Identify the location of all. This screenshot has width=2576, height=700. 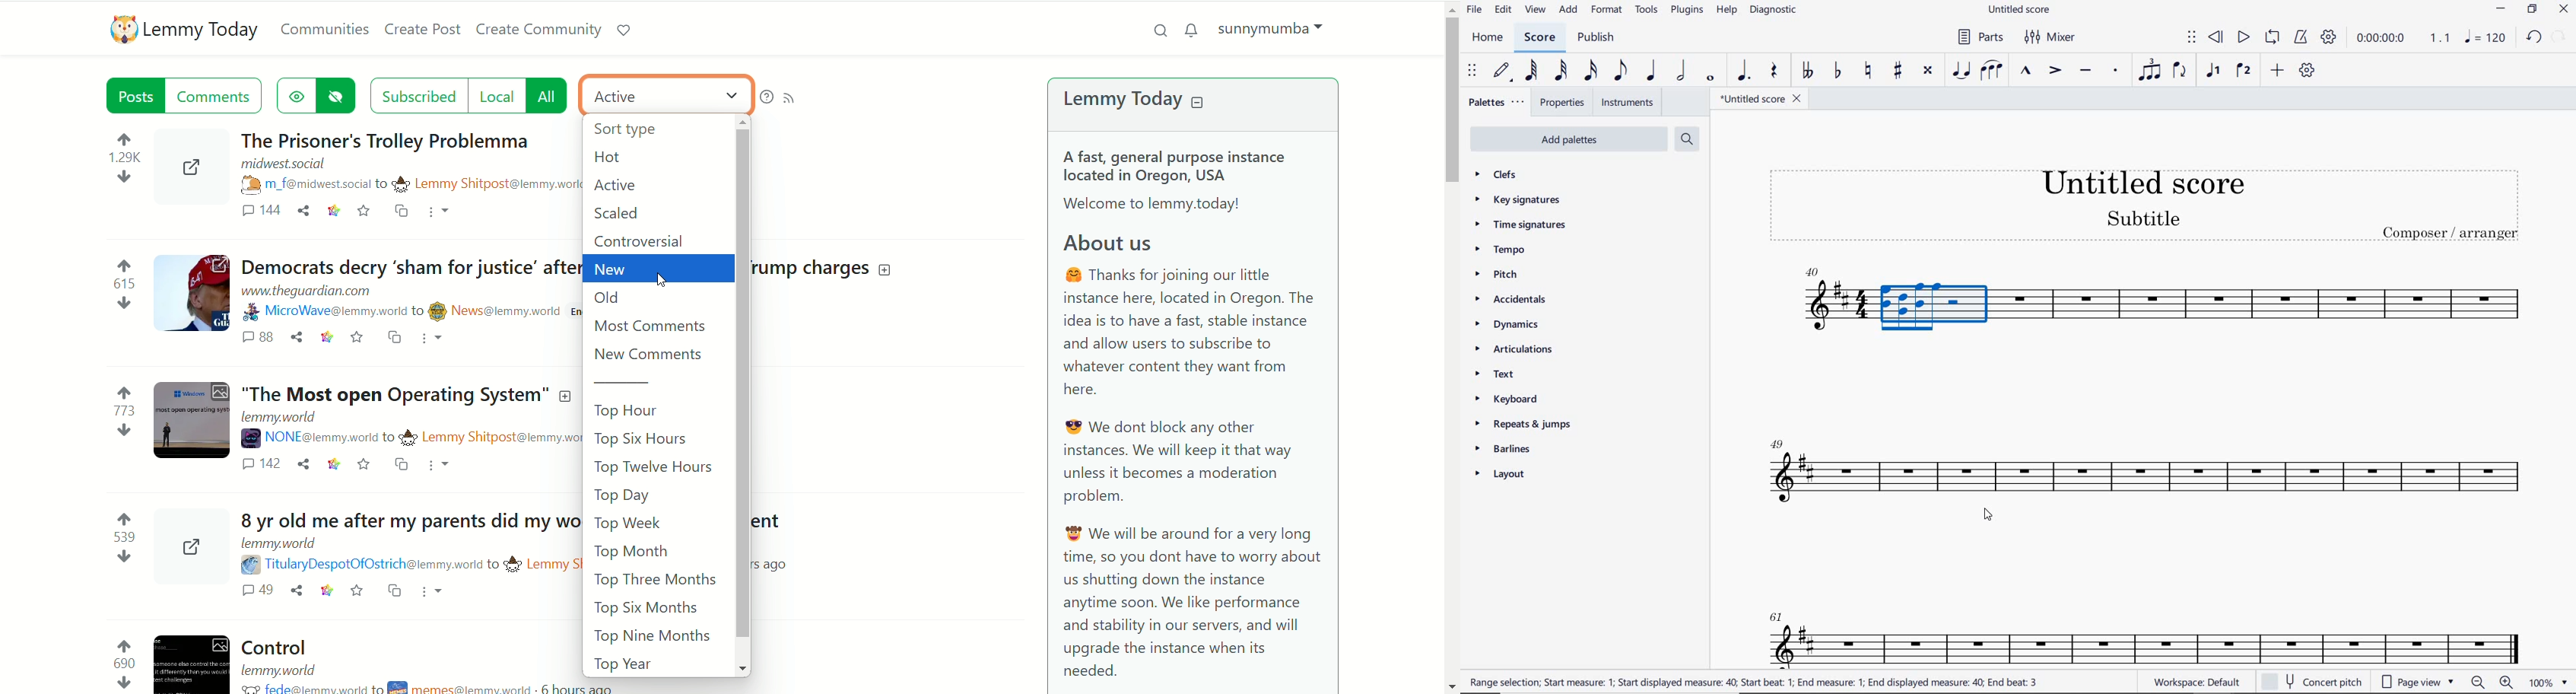
(550, 96).